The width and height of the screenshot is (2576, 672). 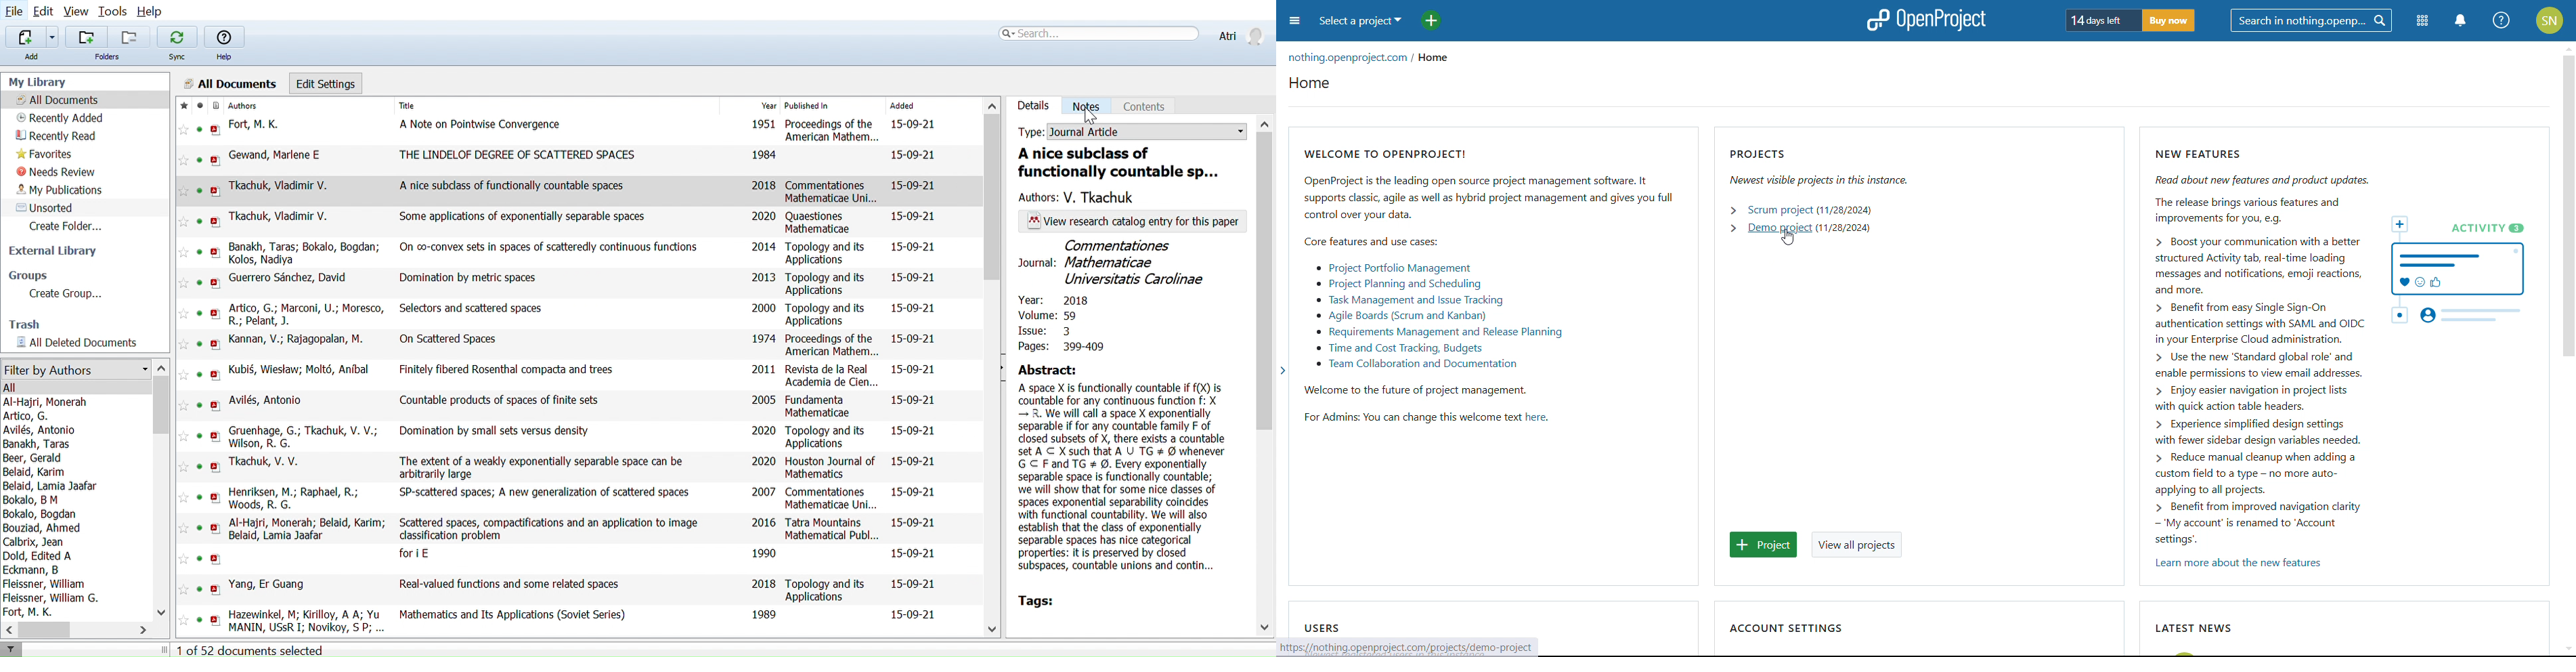 What do you see at coordinates (1310, 83) in the screenshot?
I see `home` at bounding box center [1310, 83].